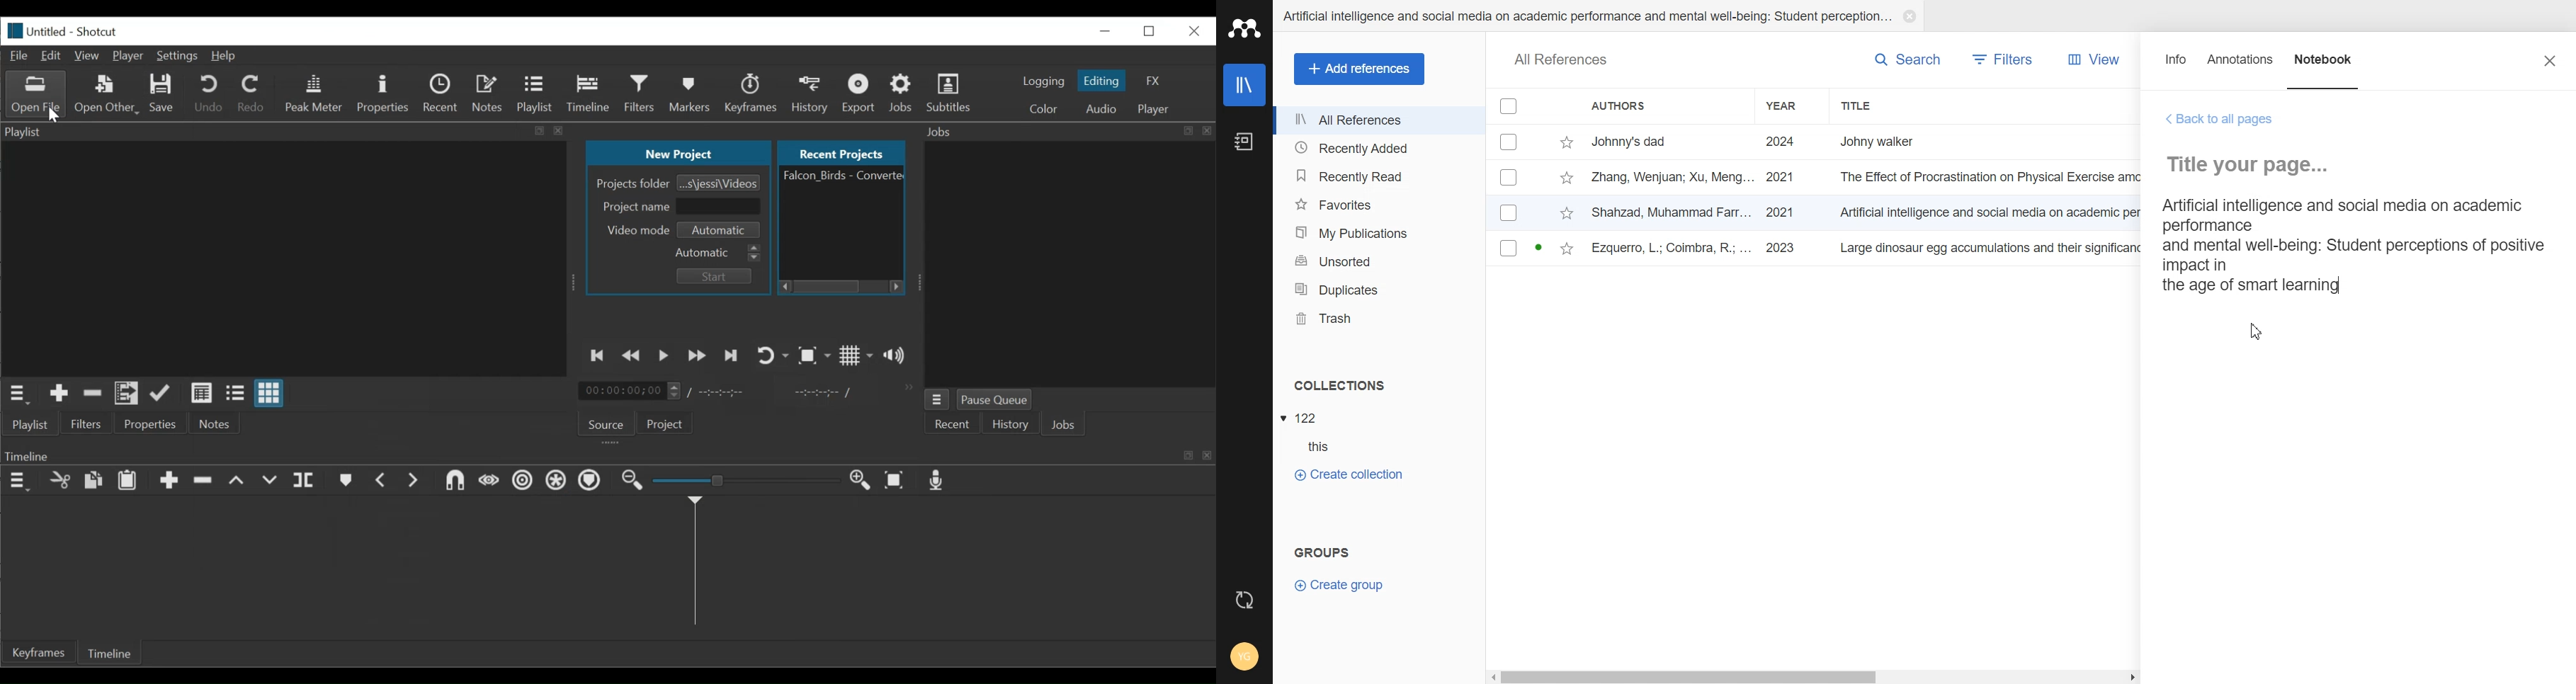 Image resolution: width=2576 pixels, height=700 pixels. Describe the element at coordinates (164, 394) in the screenshot. I see `Update` at that location.